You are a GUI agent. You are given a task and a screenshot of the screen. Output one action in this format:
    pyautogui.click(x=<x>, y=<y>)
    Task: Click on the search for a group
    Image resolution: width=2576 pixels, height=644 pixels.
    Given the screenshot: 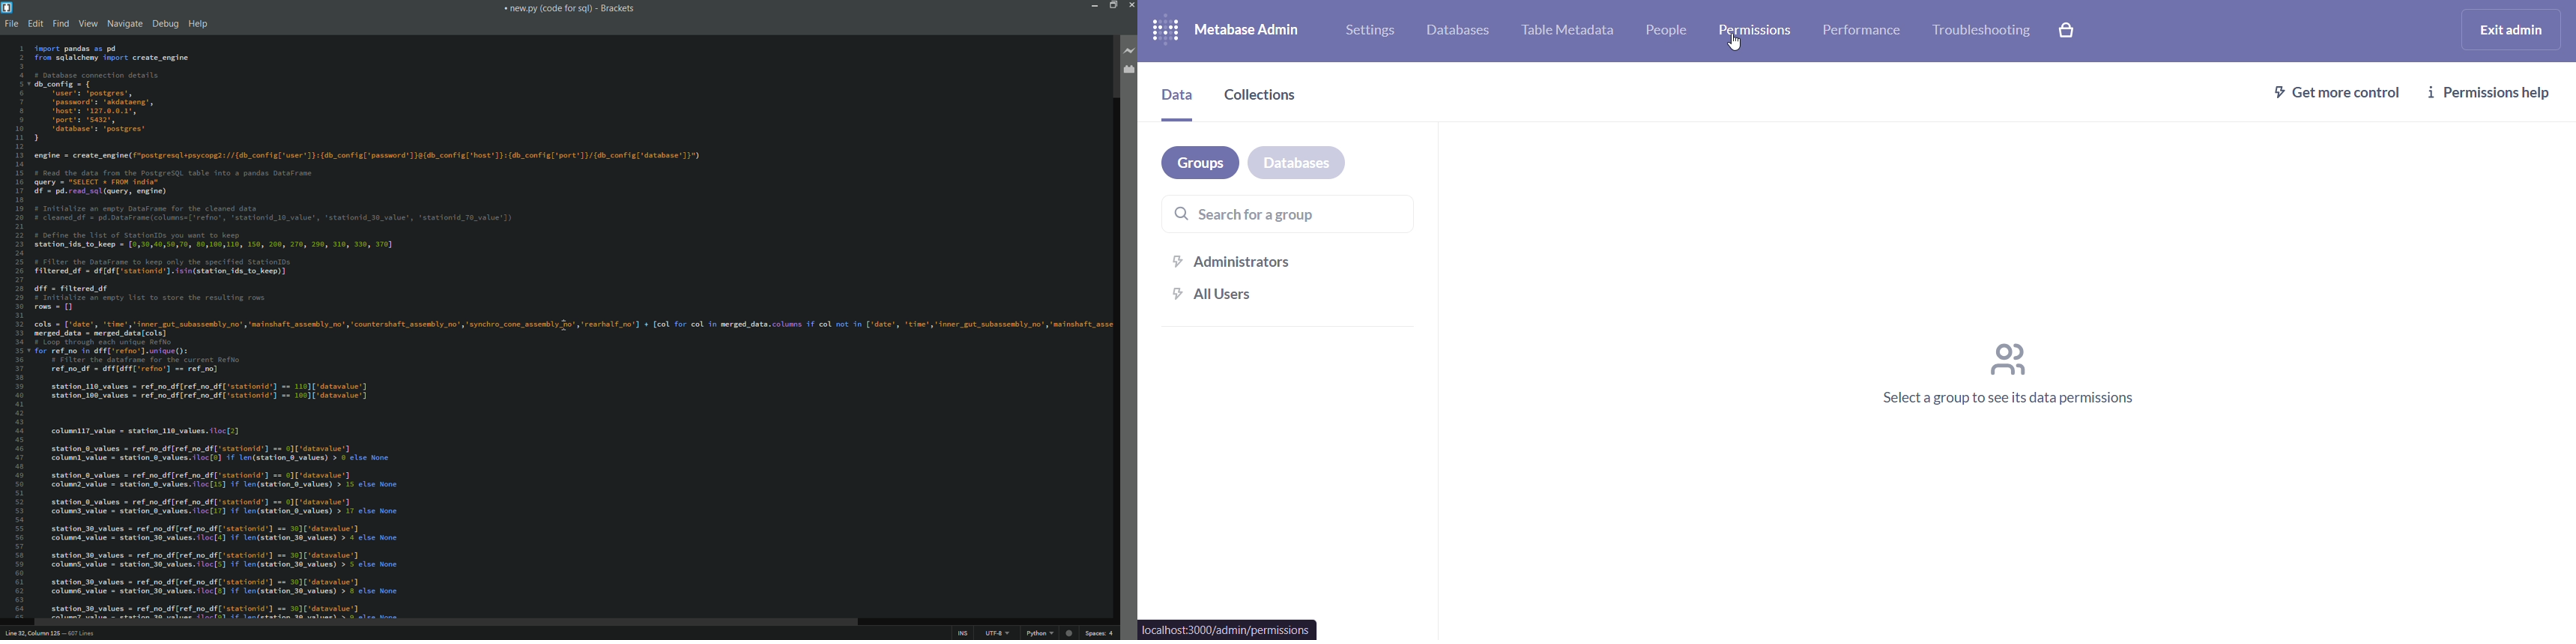 What is the action you would take?
    pyautogui.click(x=1287, y=211)
    